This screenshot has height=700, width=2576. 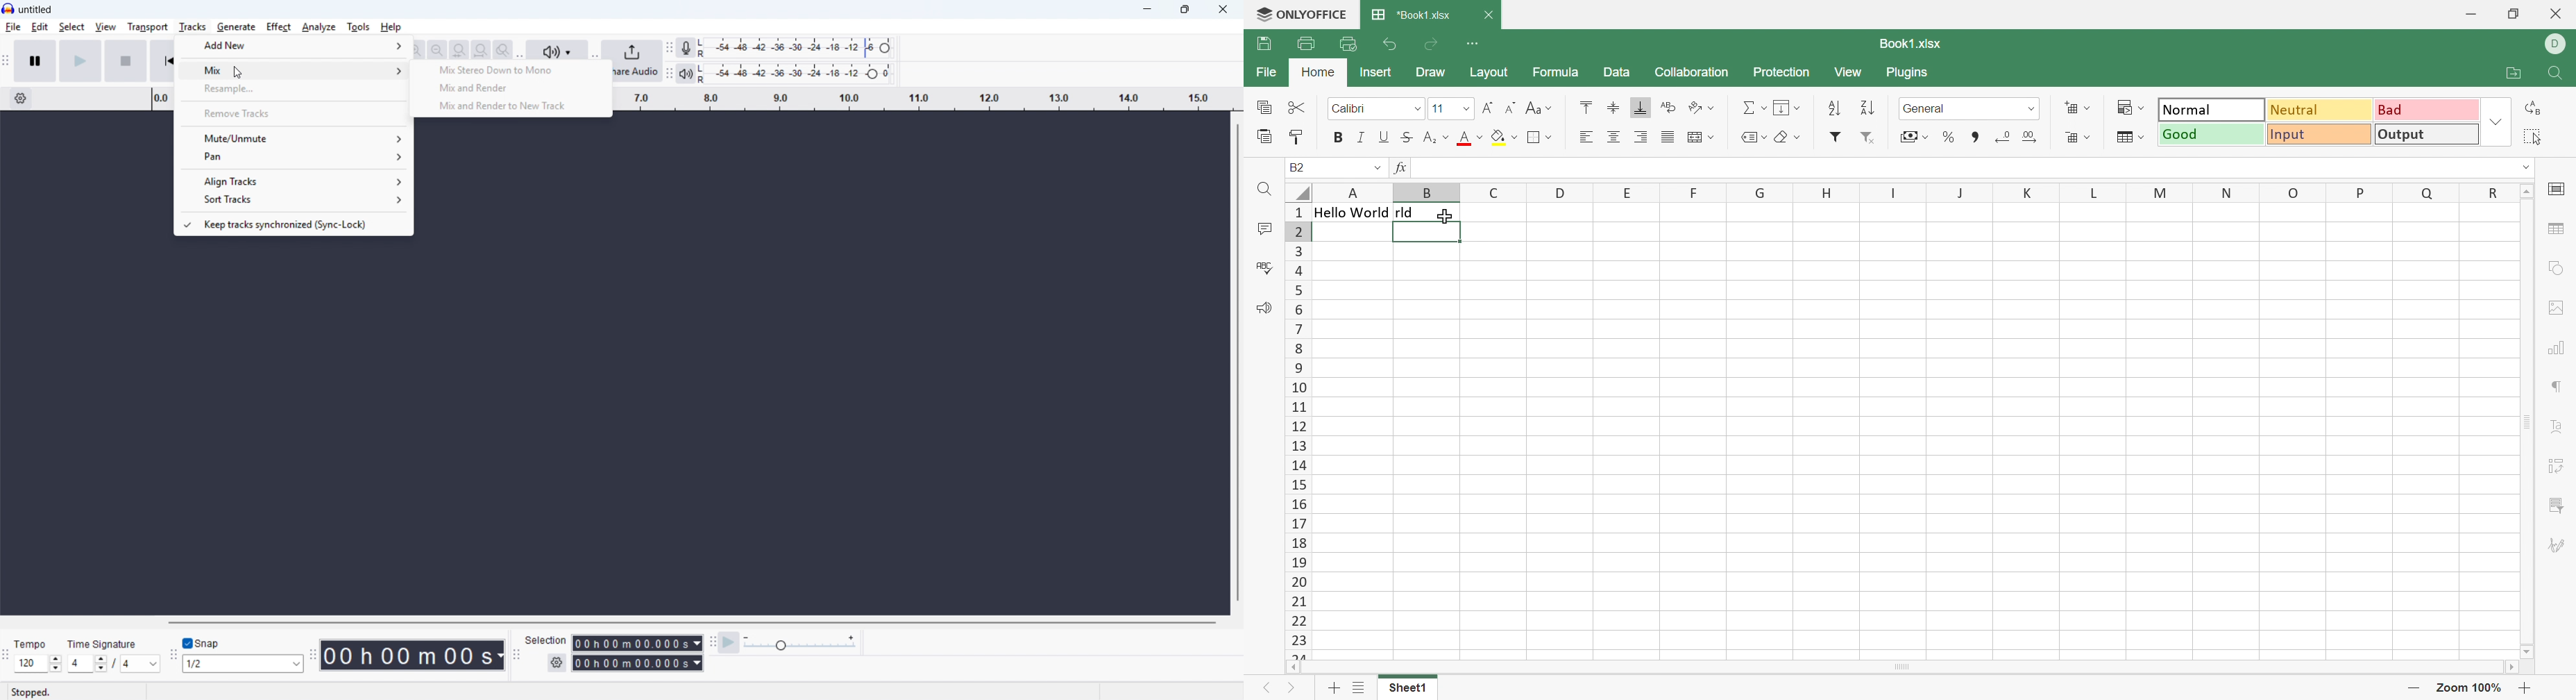 I want to click on Align top, so click(x=1588, y=106).